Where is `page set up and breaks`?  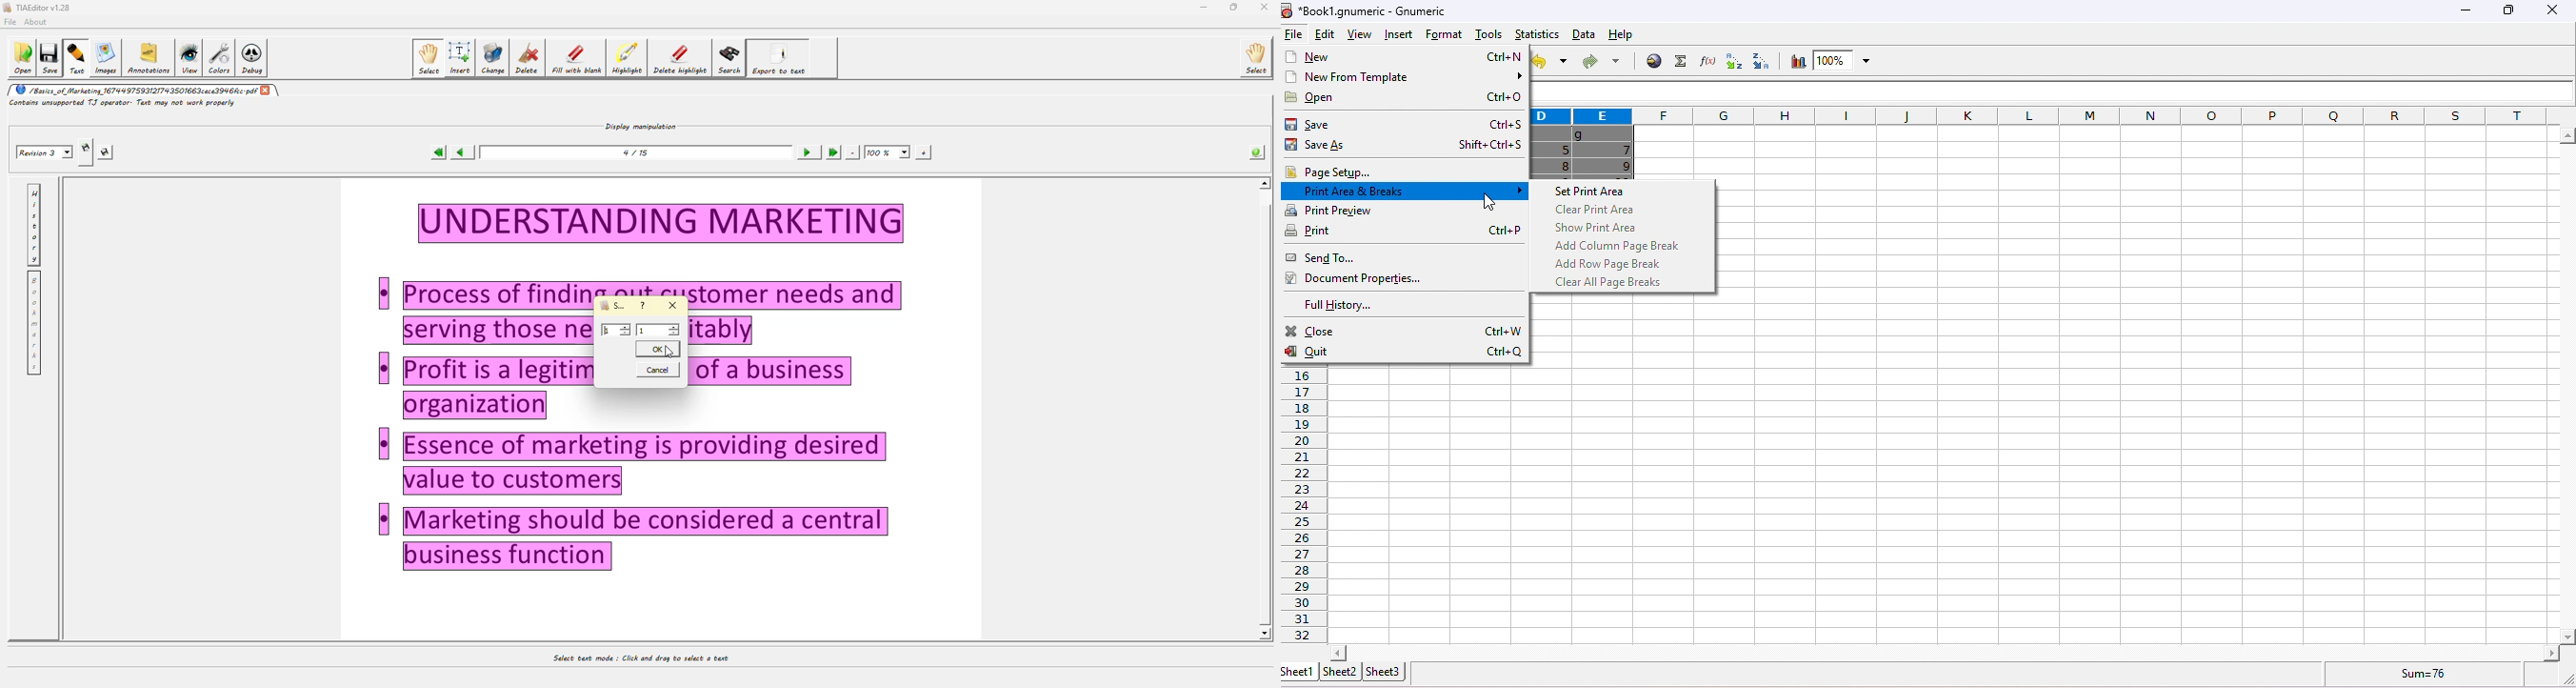 page set up and breaks is located at coordinates (1404, 192).